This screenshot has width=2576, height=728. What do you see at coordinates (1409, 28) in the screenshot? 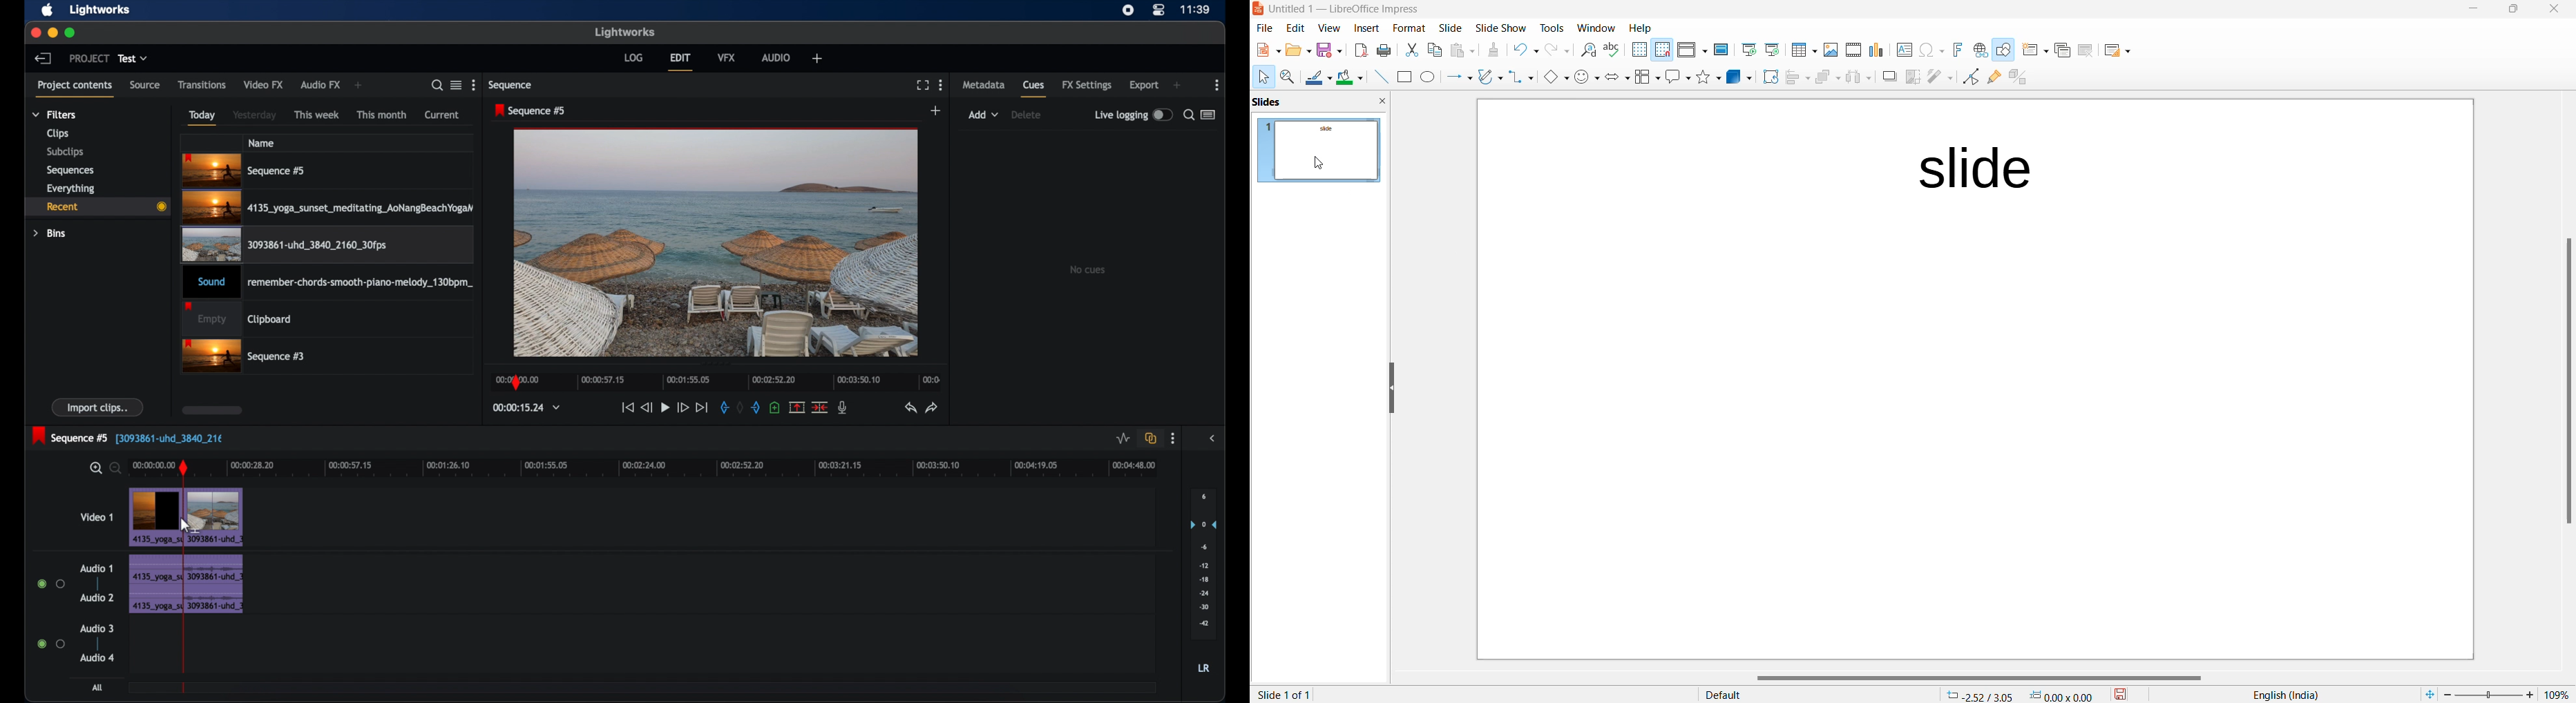
I see `slide` at bounding box center [1409, 28].